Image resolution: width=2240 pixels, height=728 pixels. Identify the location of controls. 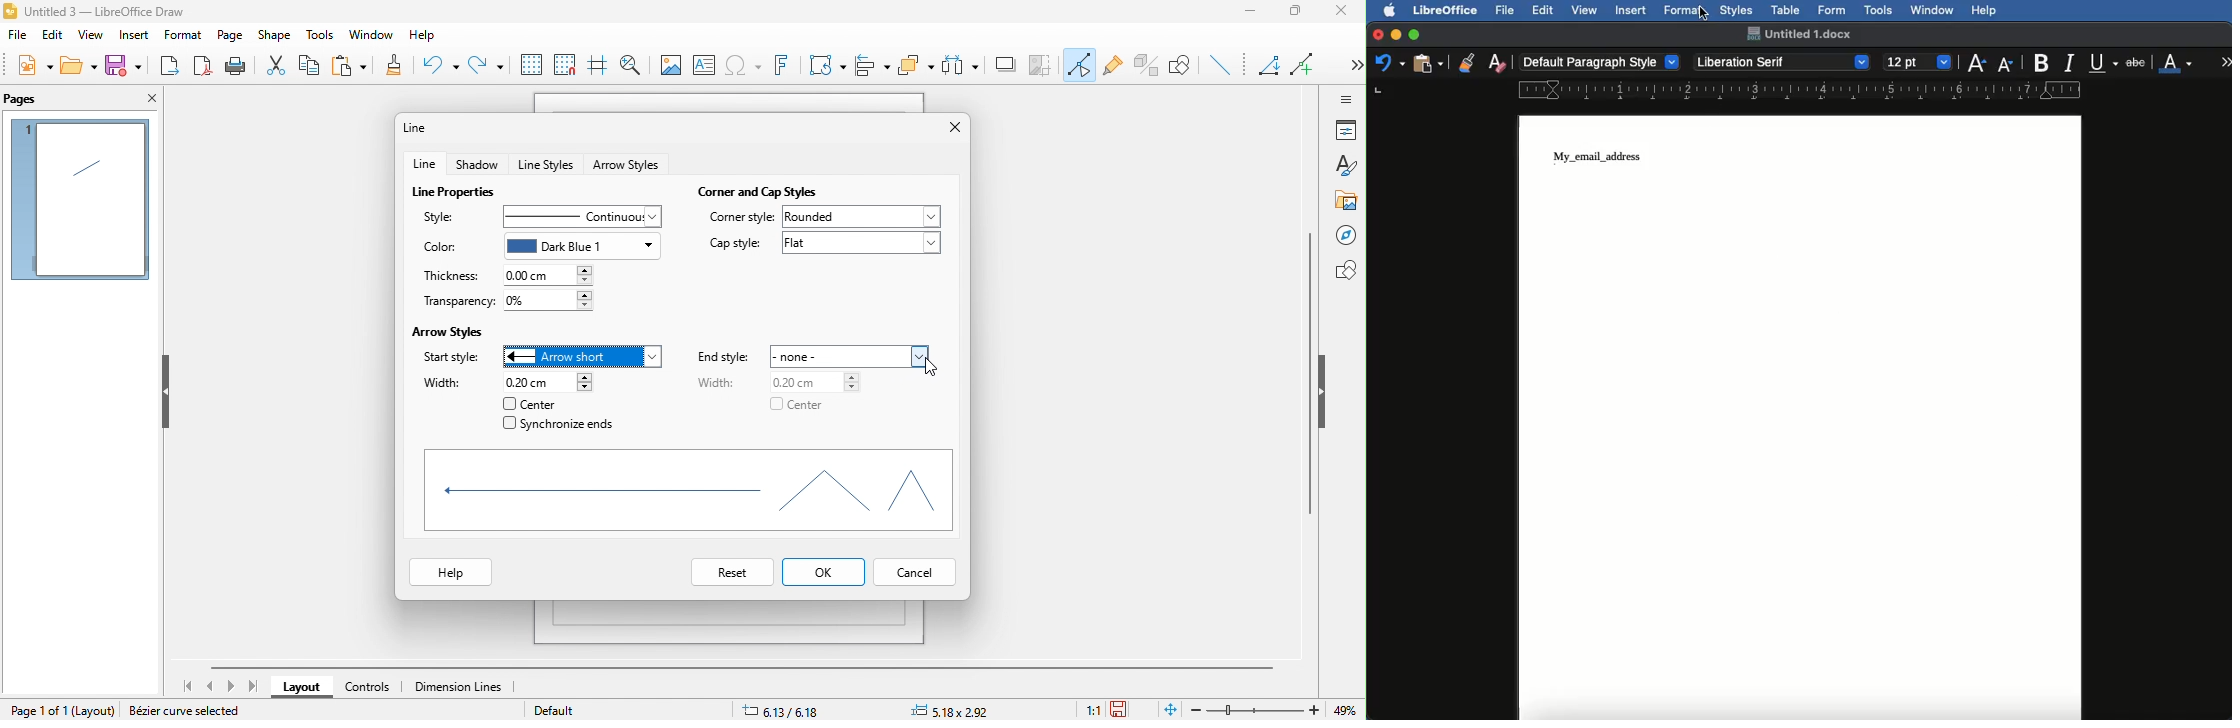
(368, 689).